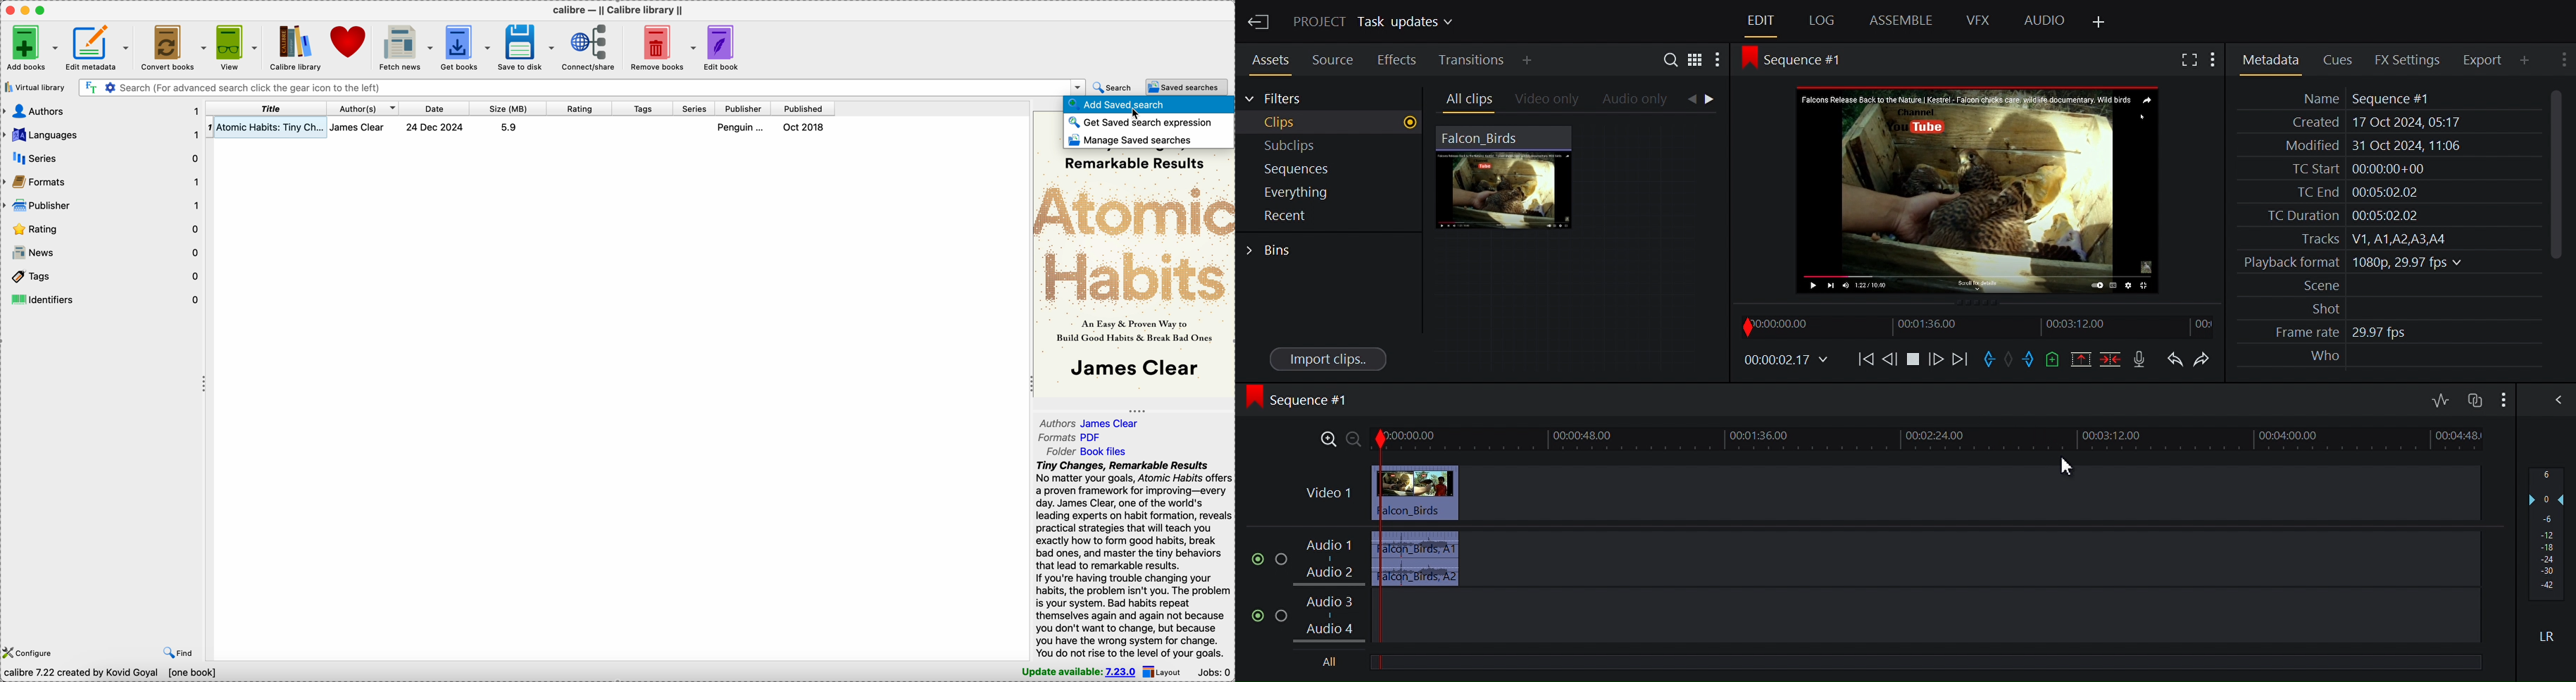 This screenshot has width=2576, height=700. What do you see at coordinates (1719, 58) in the screenshot?
I see `Show settings menu` at bounding box center [1719, 58].